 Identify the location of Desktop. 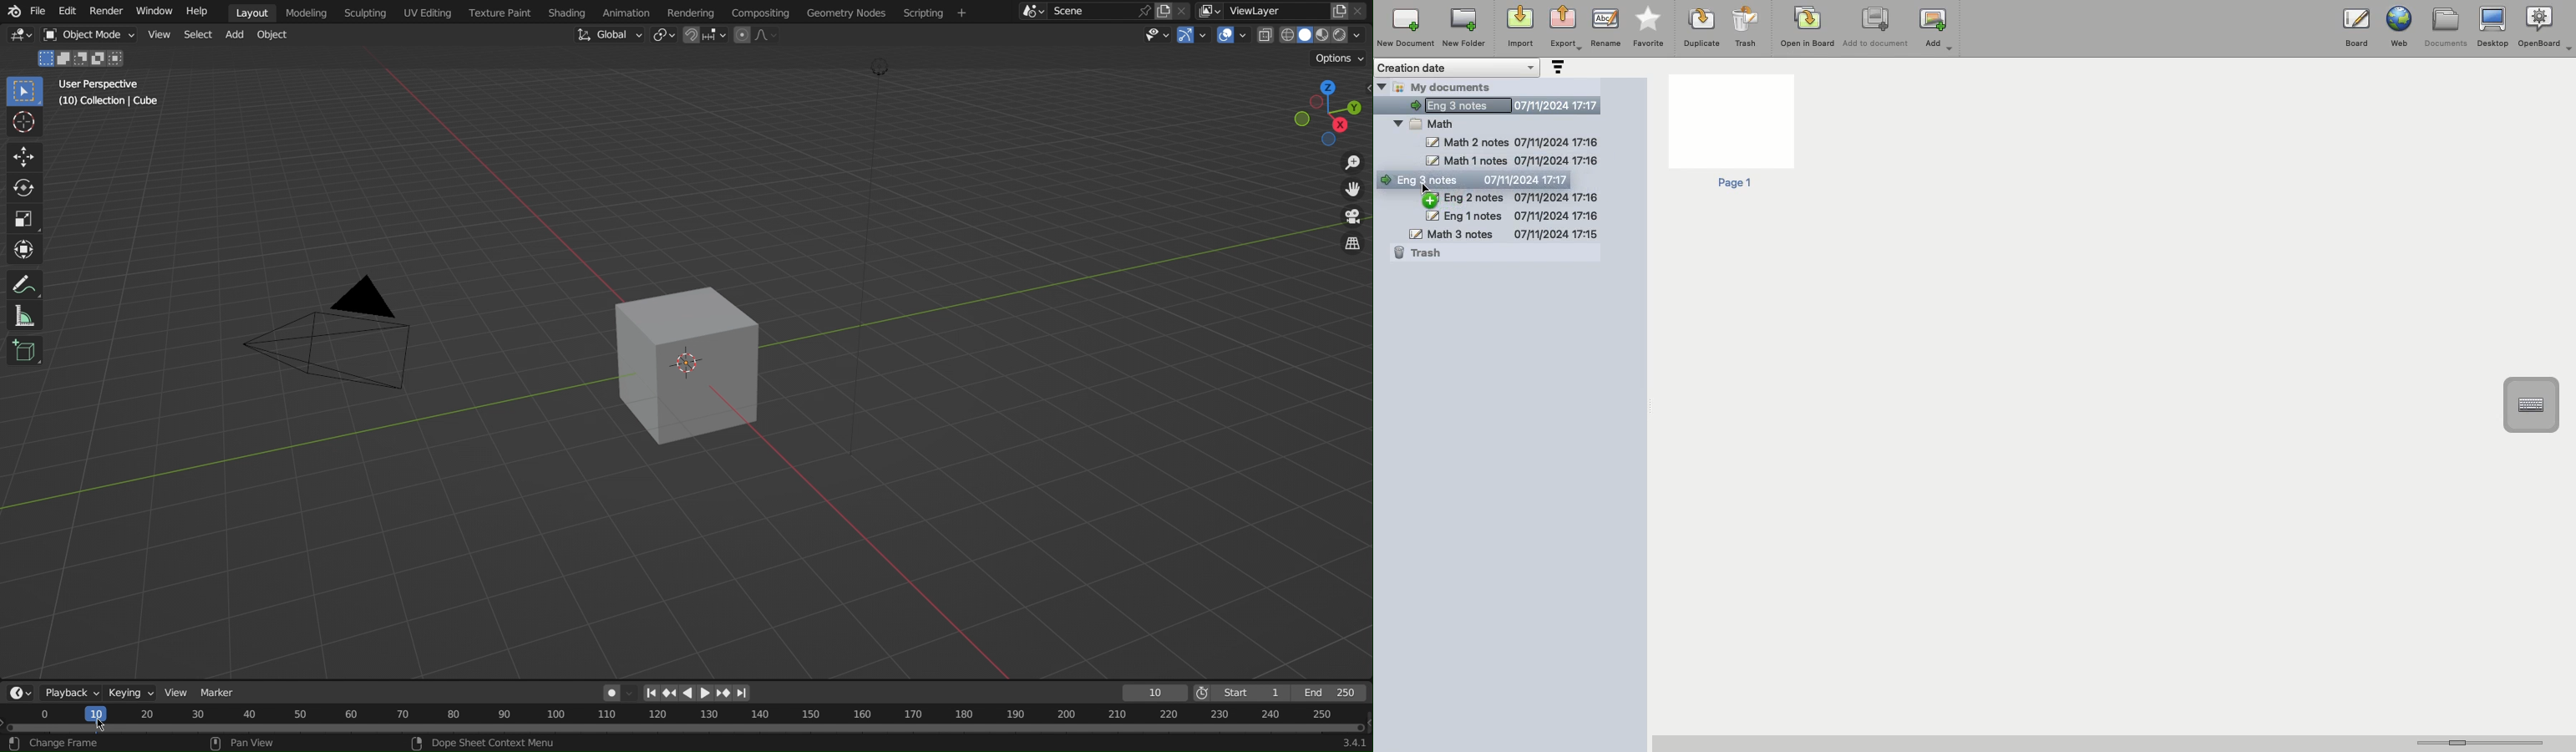
(2492, 28).